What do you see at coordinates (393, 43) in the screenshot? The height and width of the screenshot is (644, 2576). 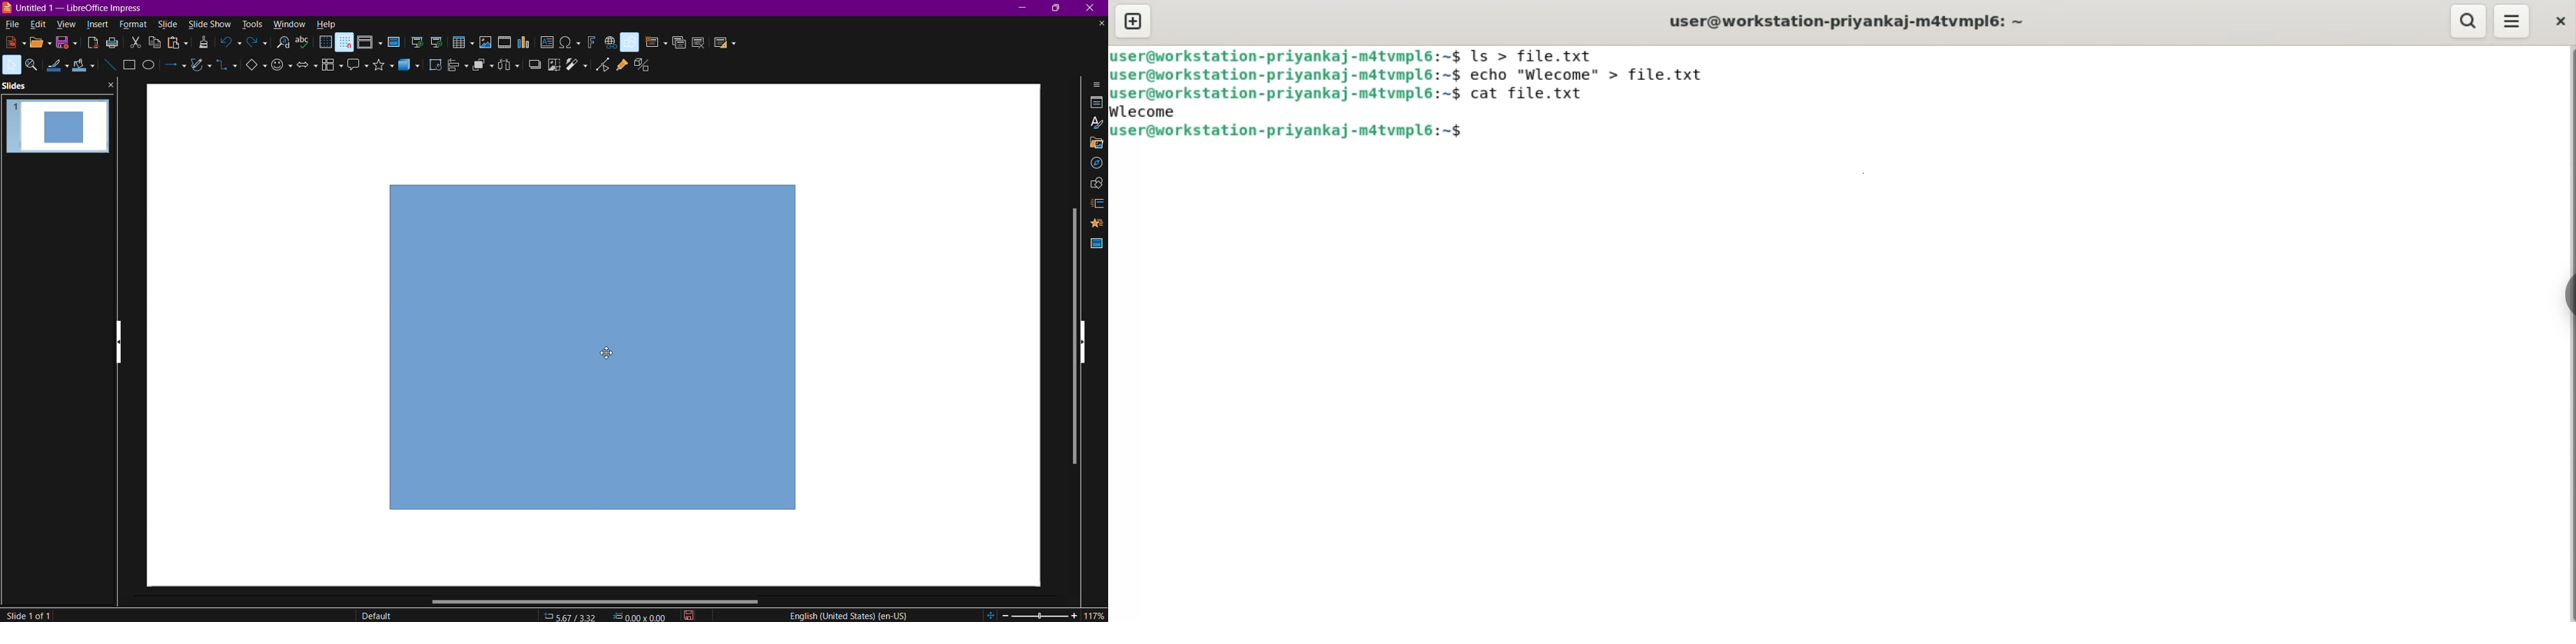 I see `Master Slide` at bounding box center [393, 43].